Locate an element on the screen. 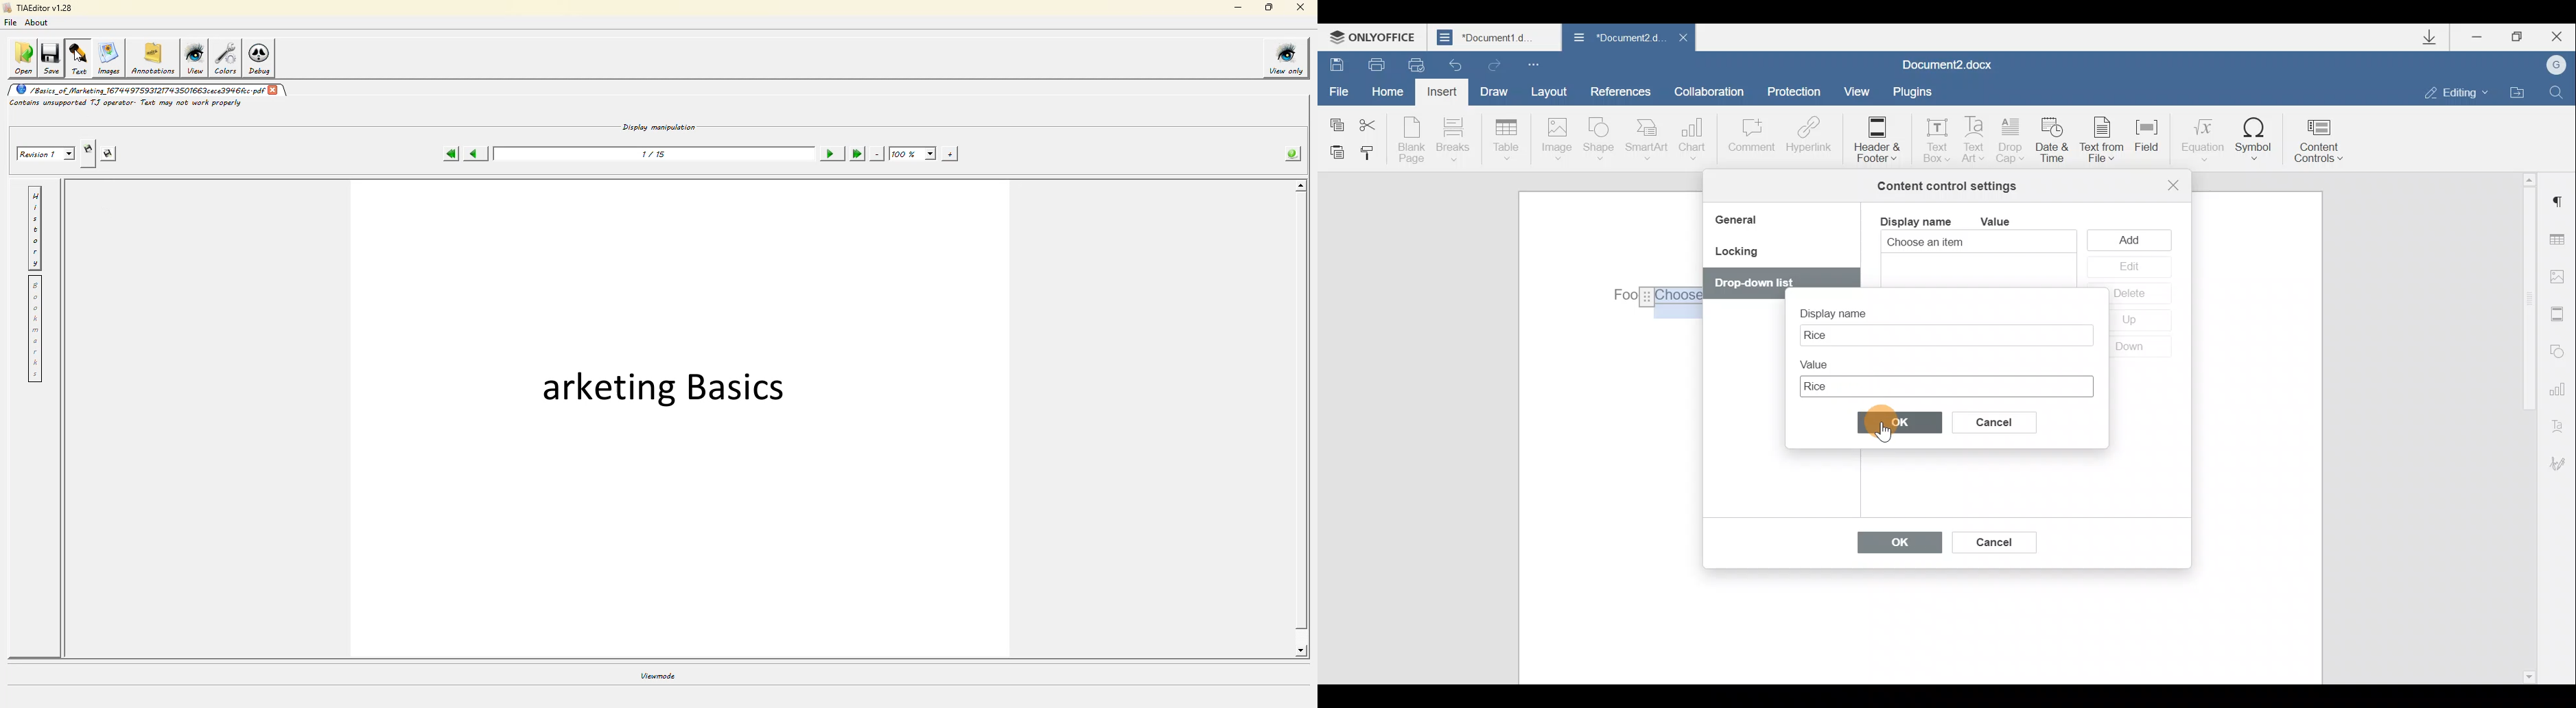  save is located at coordinates (52, 58).